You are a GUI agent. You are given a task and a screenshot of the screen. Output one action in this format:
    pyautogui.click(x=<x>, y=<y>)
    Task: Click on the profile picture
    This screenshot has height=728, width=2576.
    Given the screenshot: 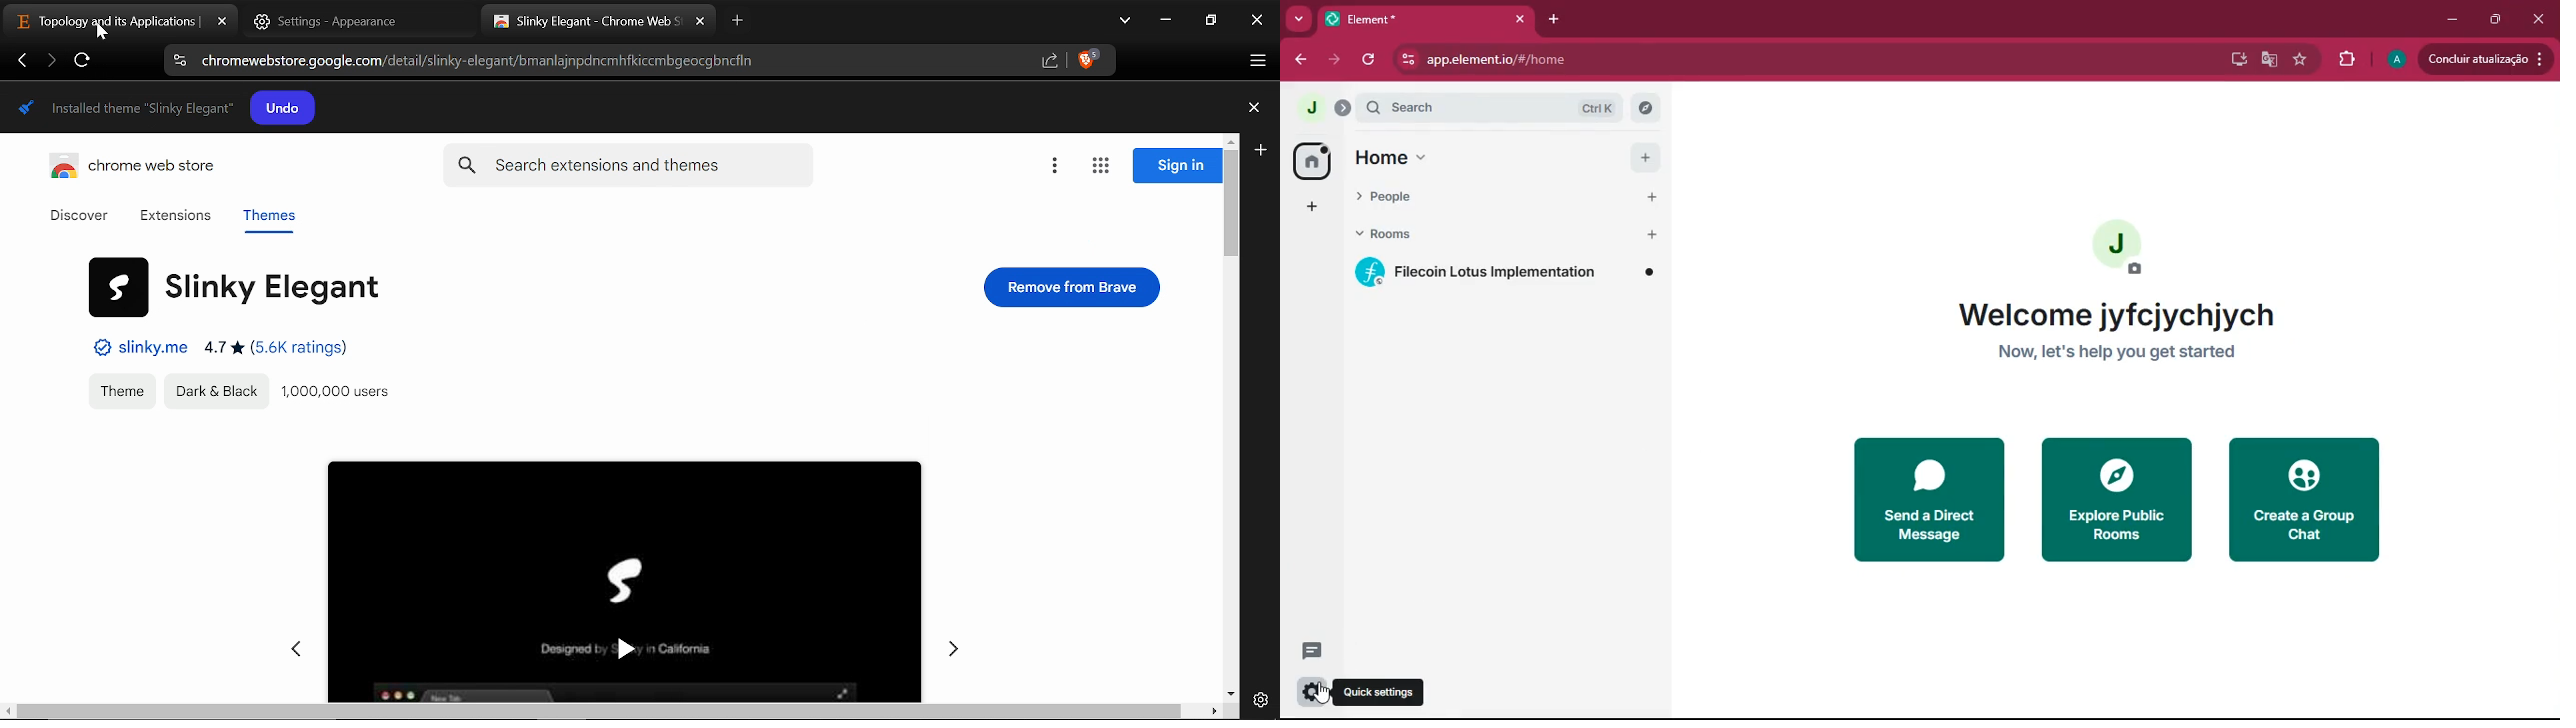 What is the action you would take?
    pyautogui.click(x=2125, y=245)
    